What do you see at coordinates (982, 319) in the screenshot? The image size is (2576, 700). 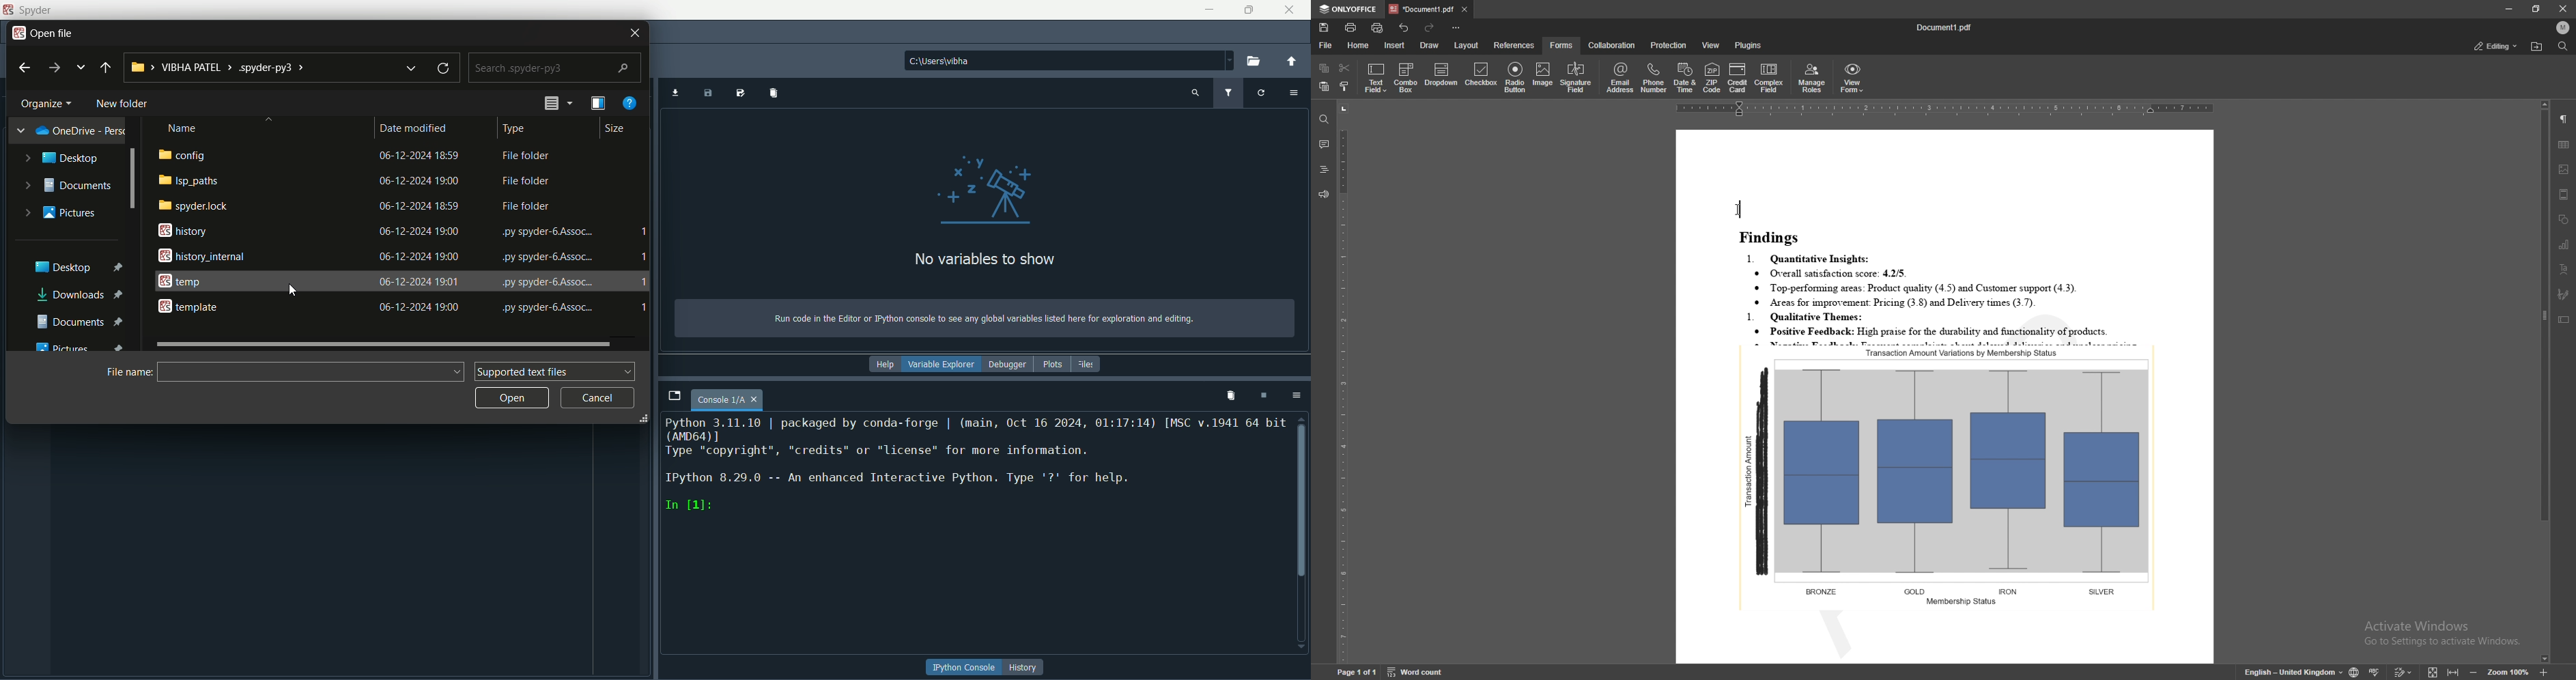 I see `text` at bounding box center [982, 319].